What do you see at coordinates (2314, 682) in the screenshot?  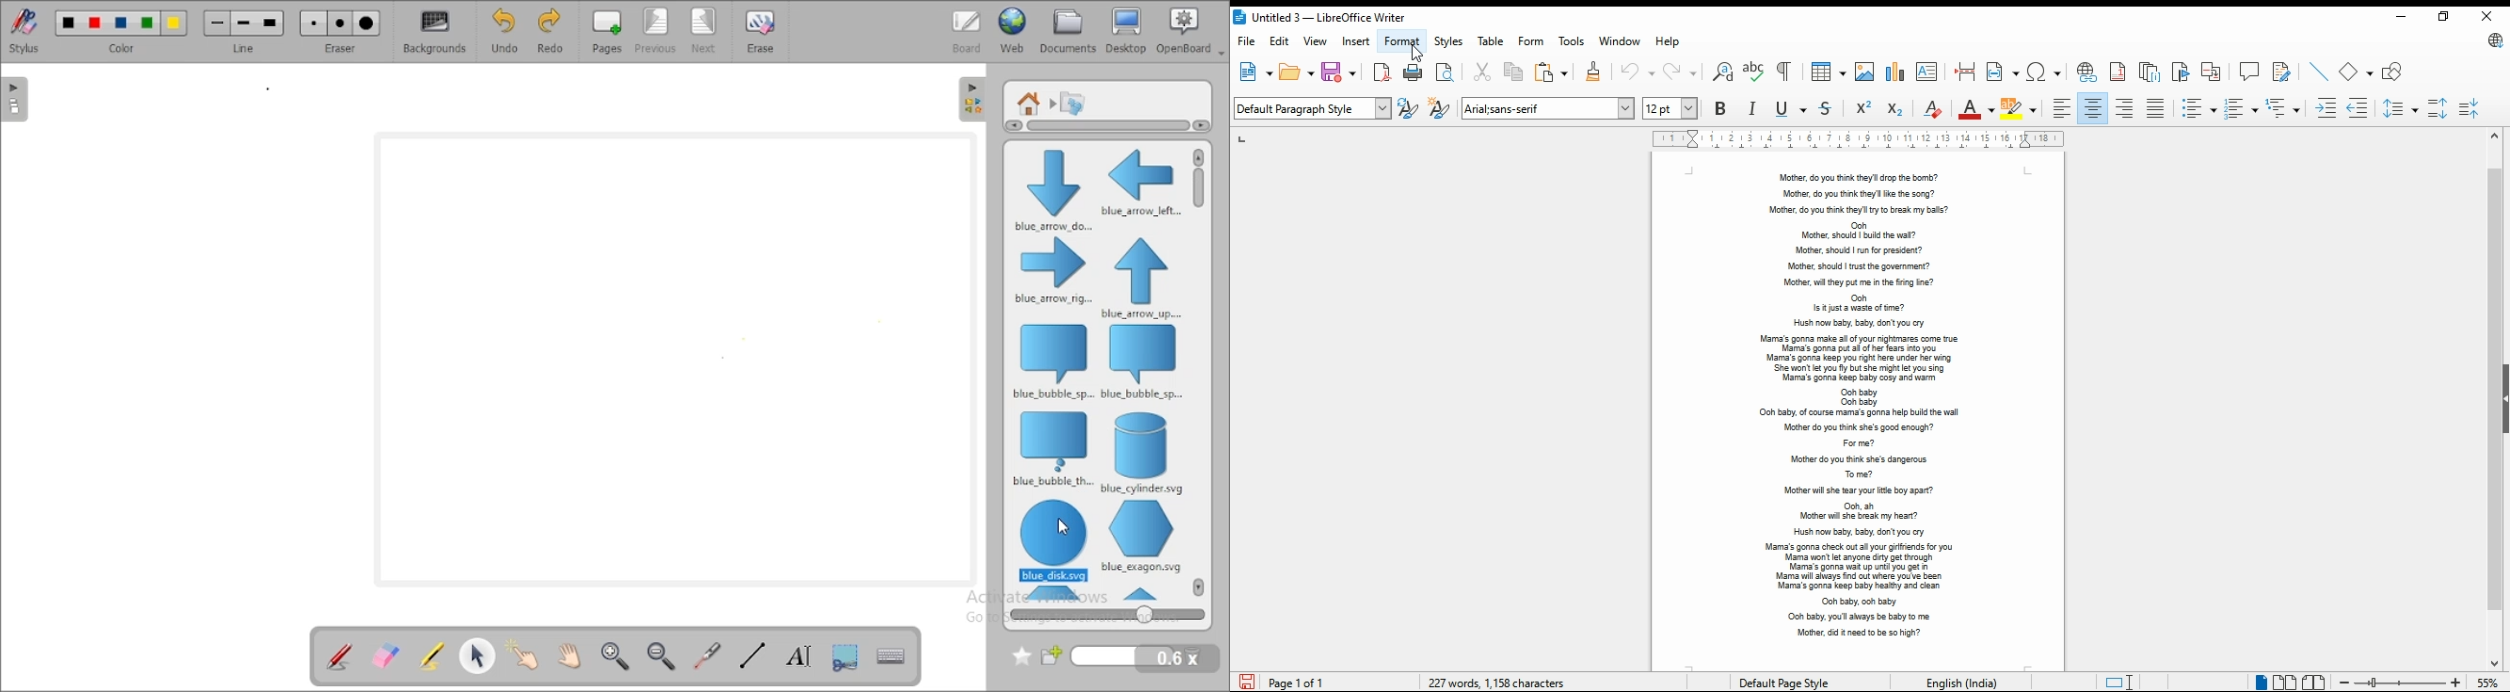 I see `book view` at bounding box center [2314, 682].